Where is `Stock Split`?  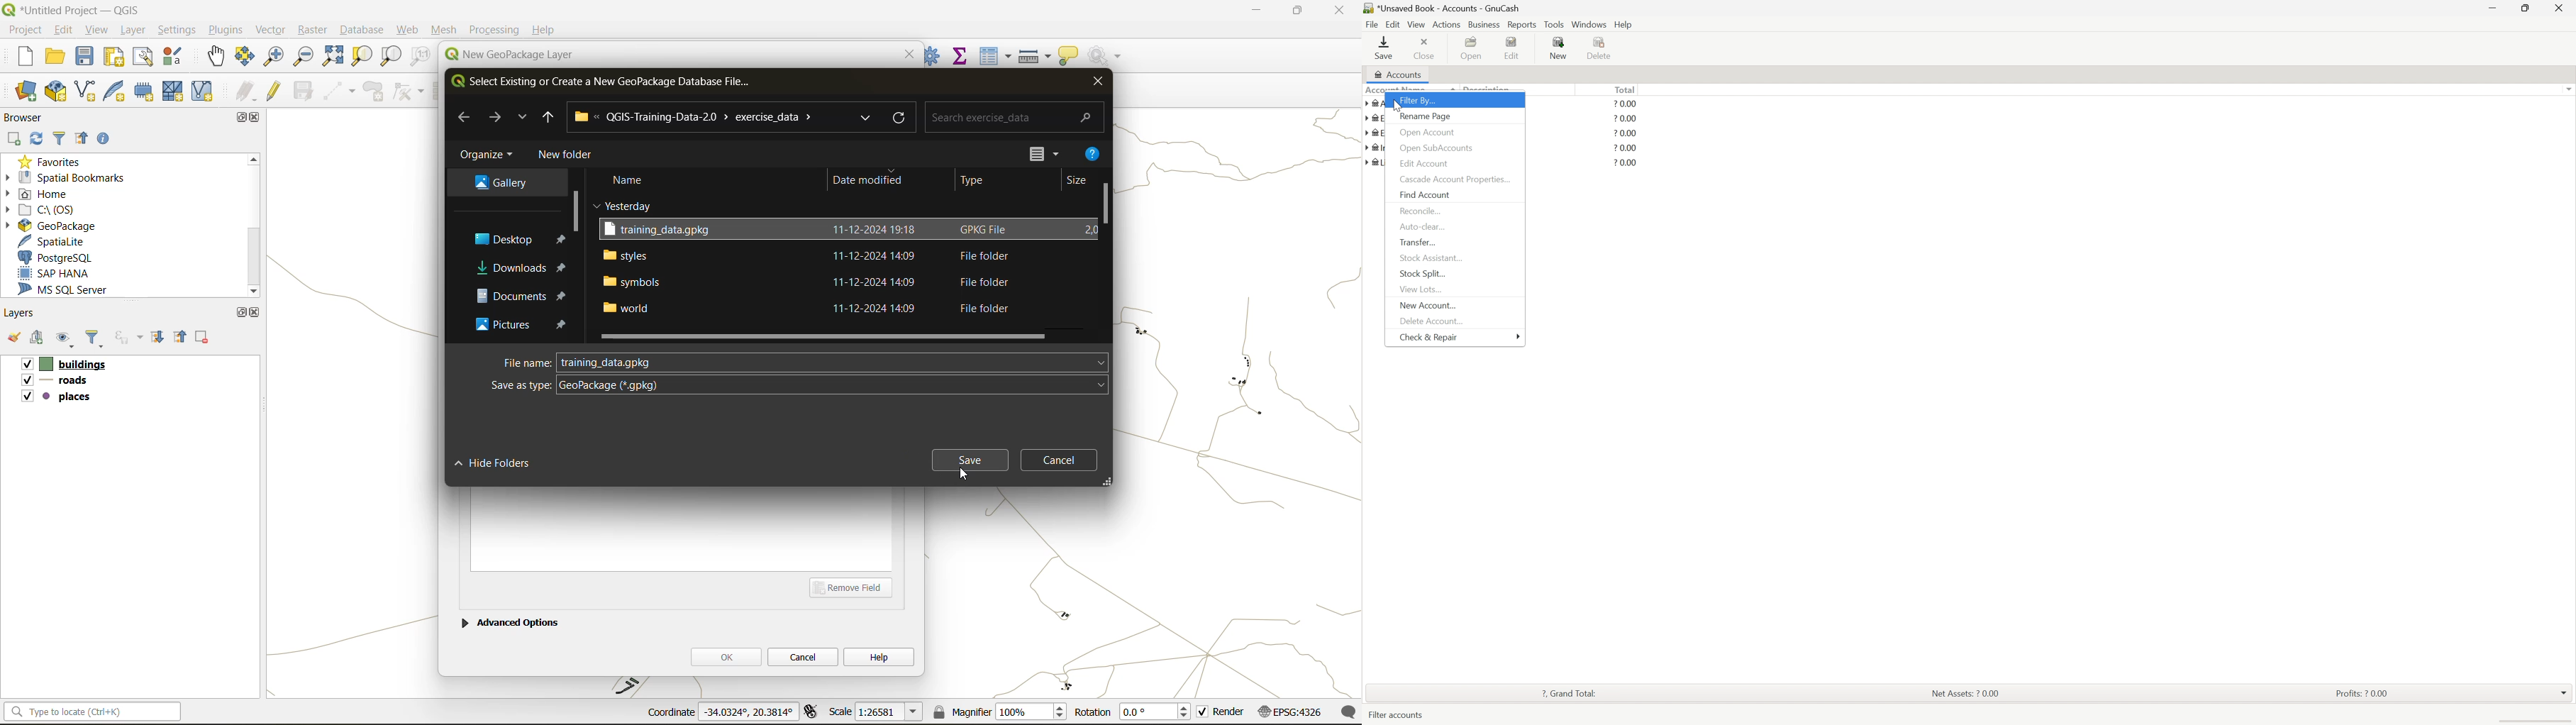 Stock Split is located at coordinates (1423, 275).